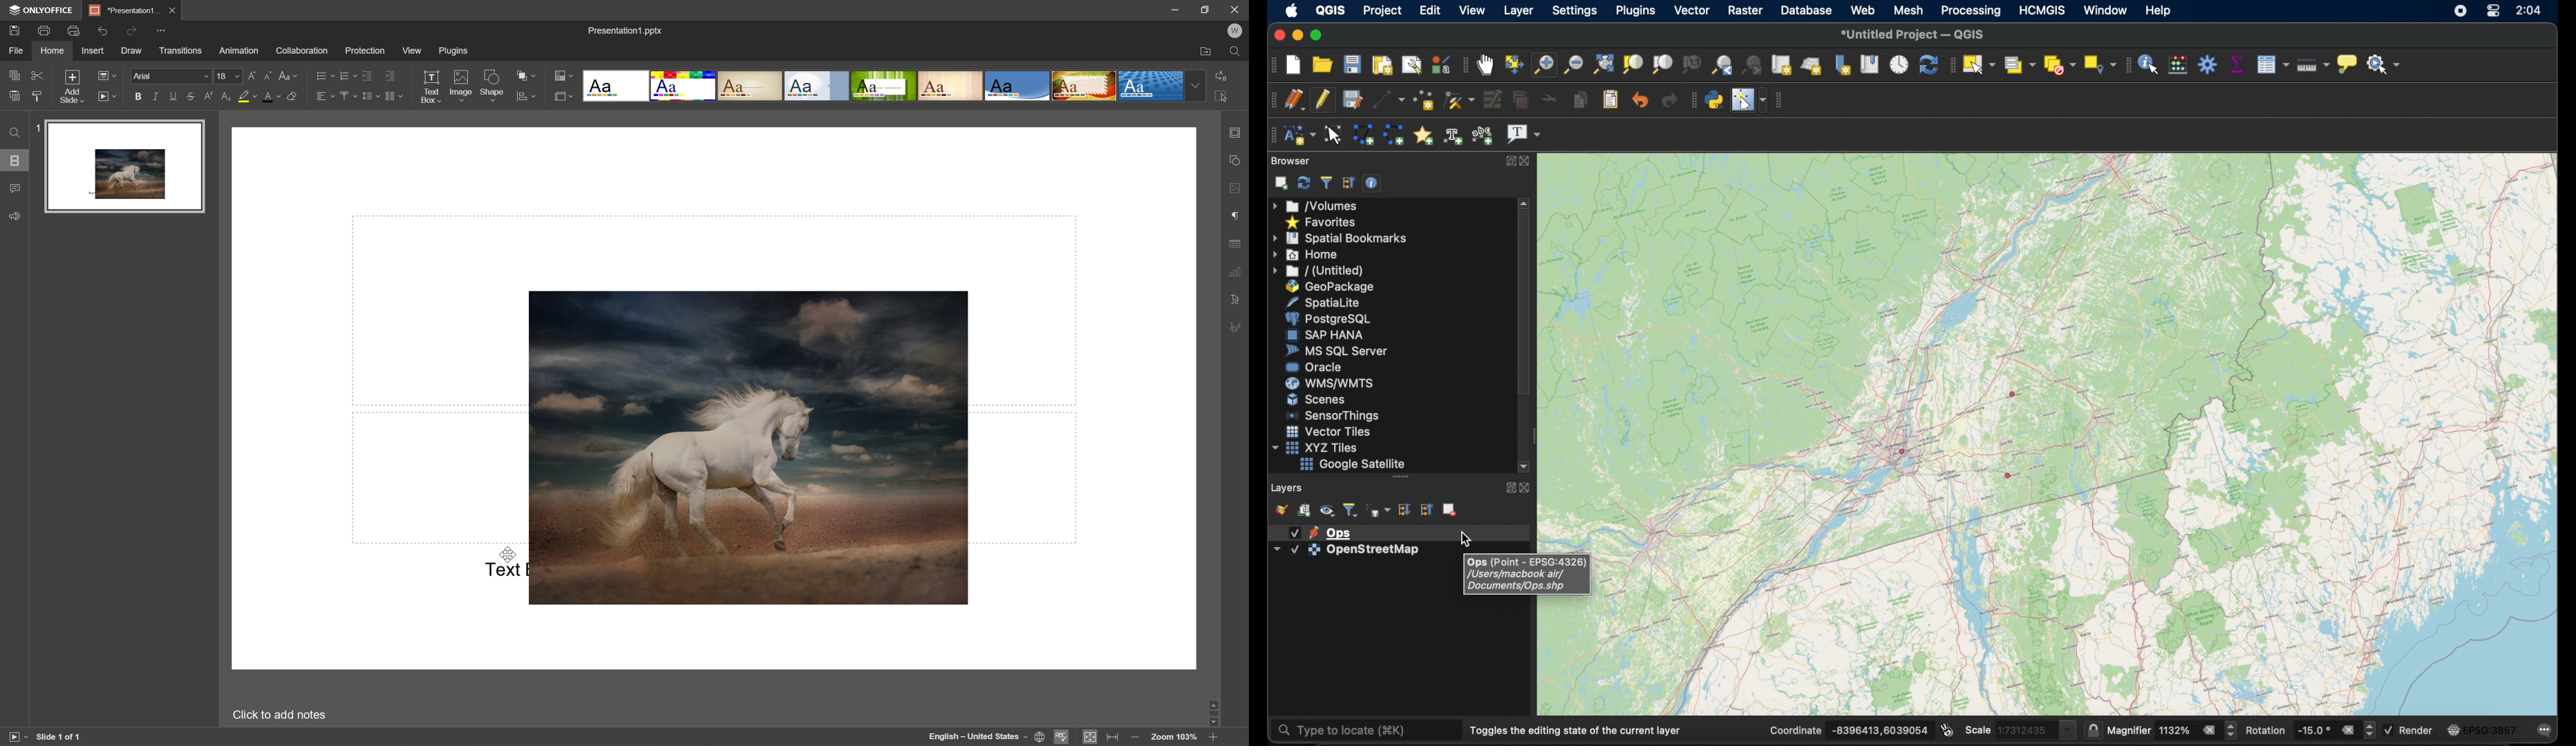 The height and width of the screenshot is (756, 2576). Describe the element at coordinates (227, 97) in the screenshot. I see `Subscript` at that location.